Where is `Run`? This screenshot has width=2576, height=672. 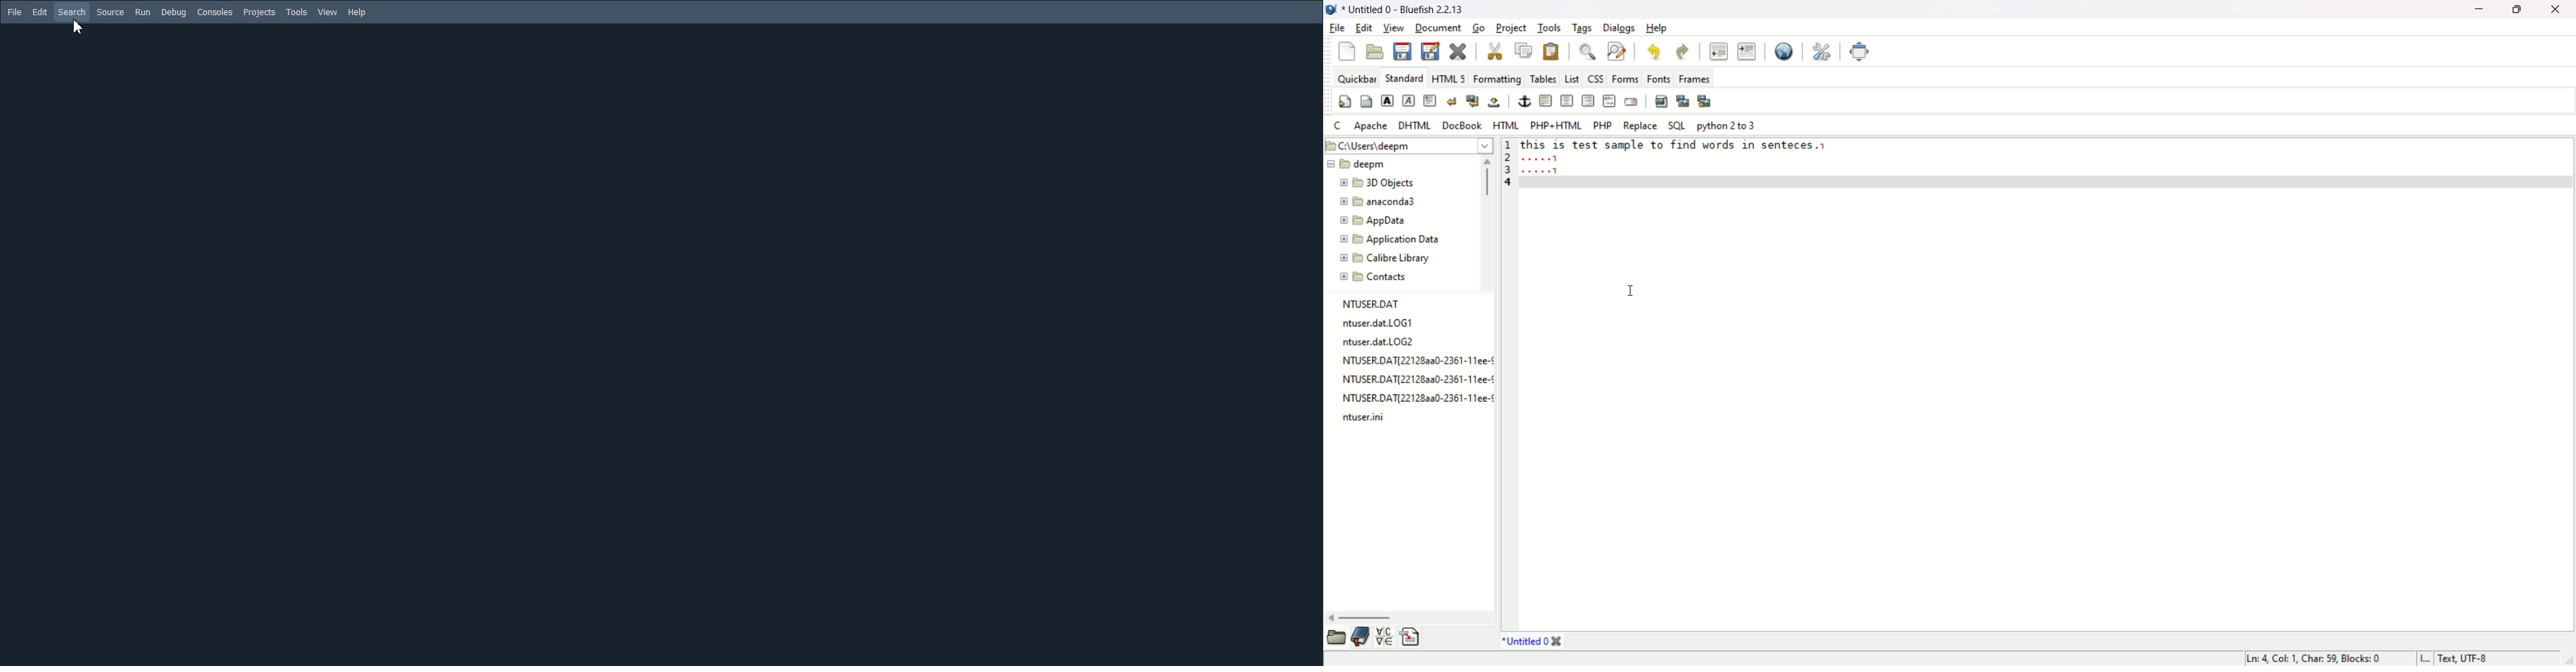 Run is located at coordinates (143, 12).